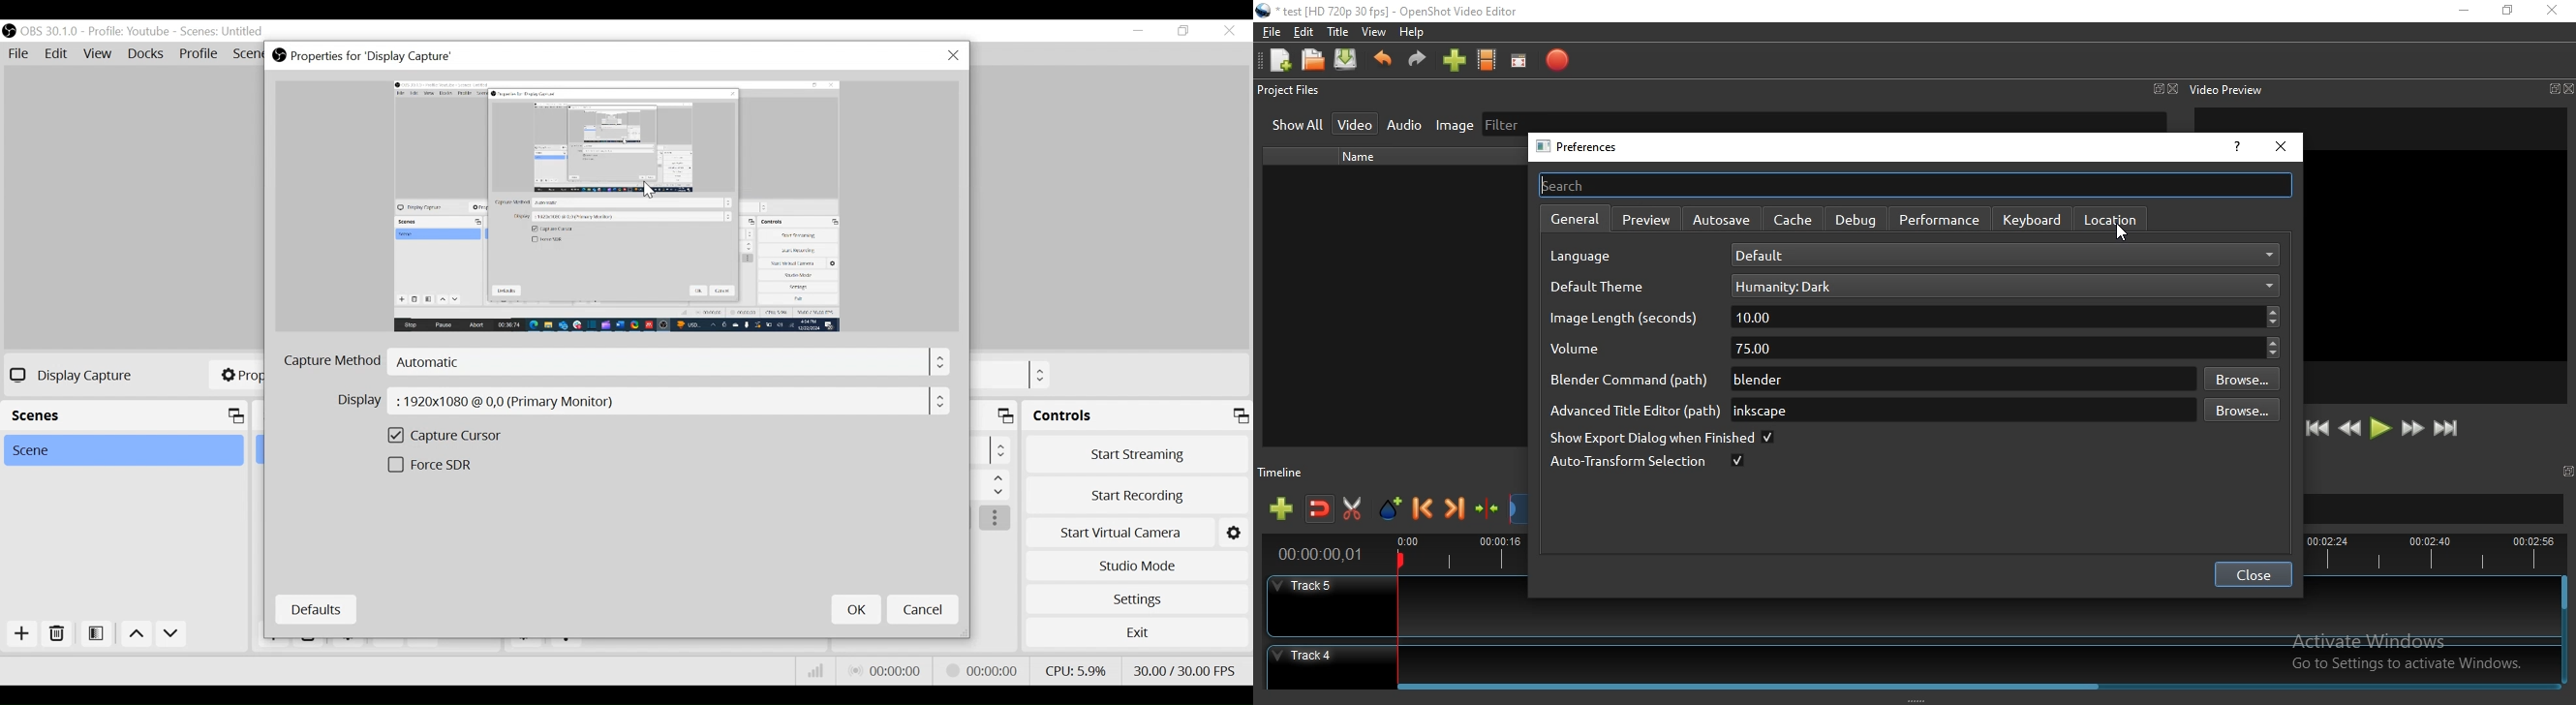  Describe the element at coordinates (57, 54) in the screenshot. I see `Edit` at that location.